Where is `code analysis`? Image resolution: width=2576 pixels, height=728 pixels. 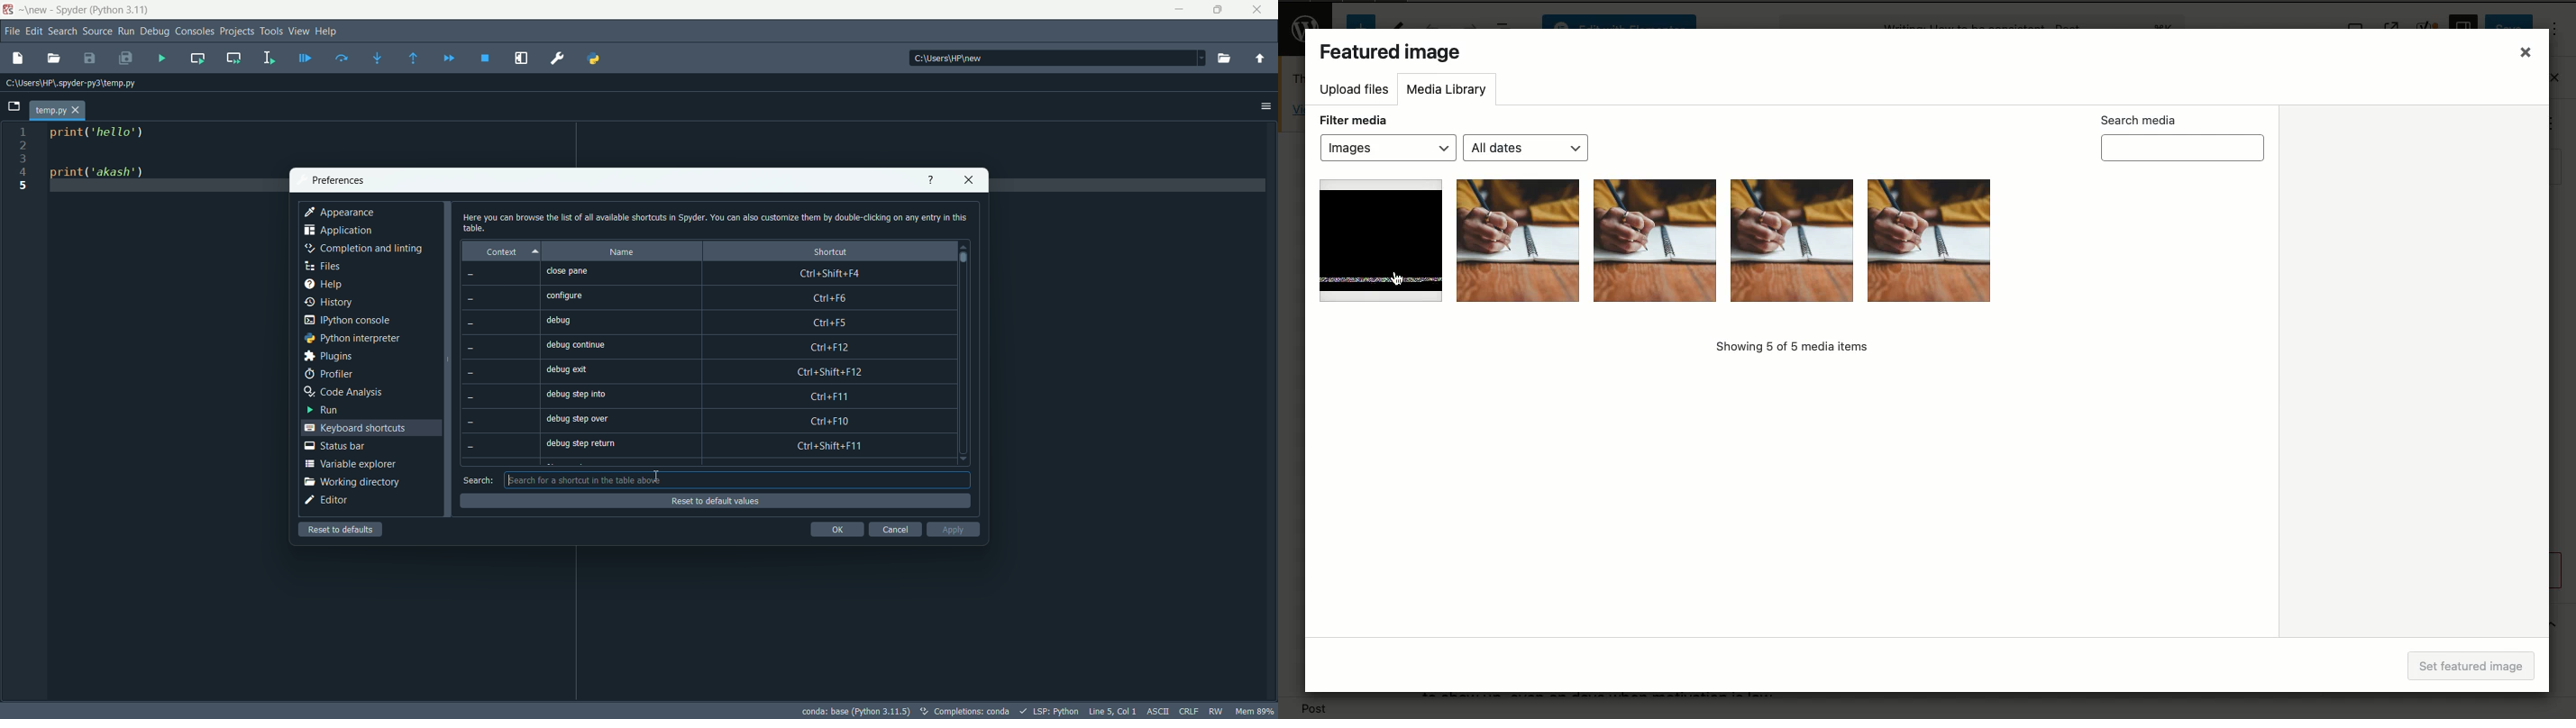 code analysis is located at coordinates (348, 392).